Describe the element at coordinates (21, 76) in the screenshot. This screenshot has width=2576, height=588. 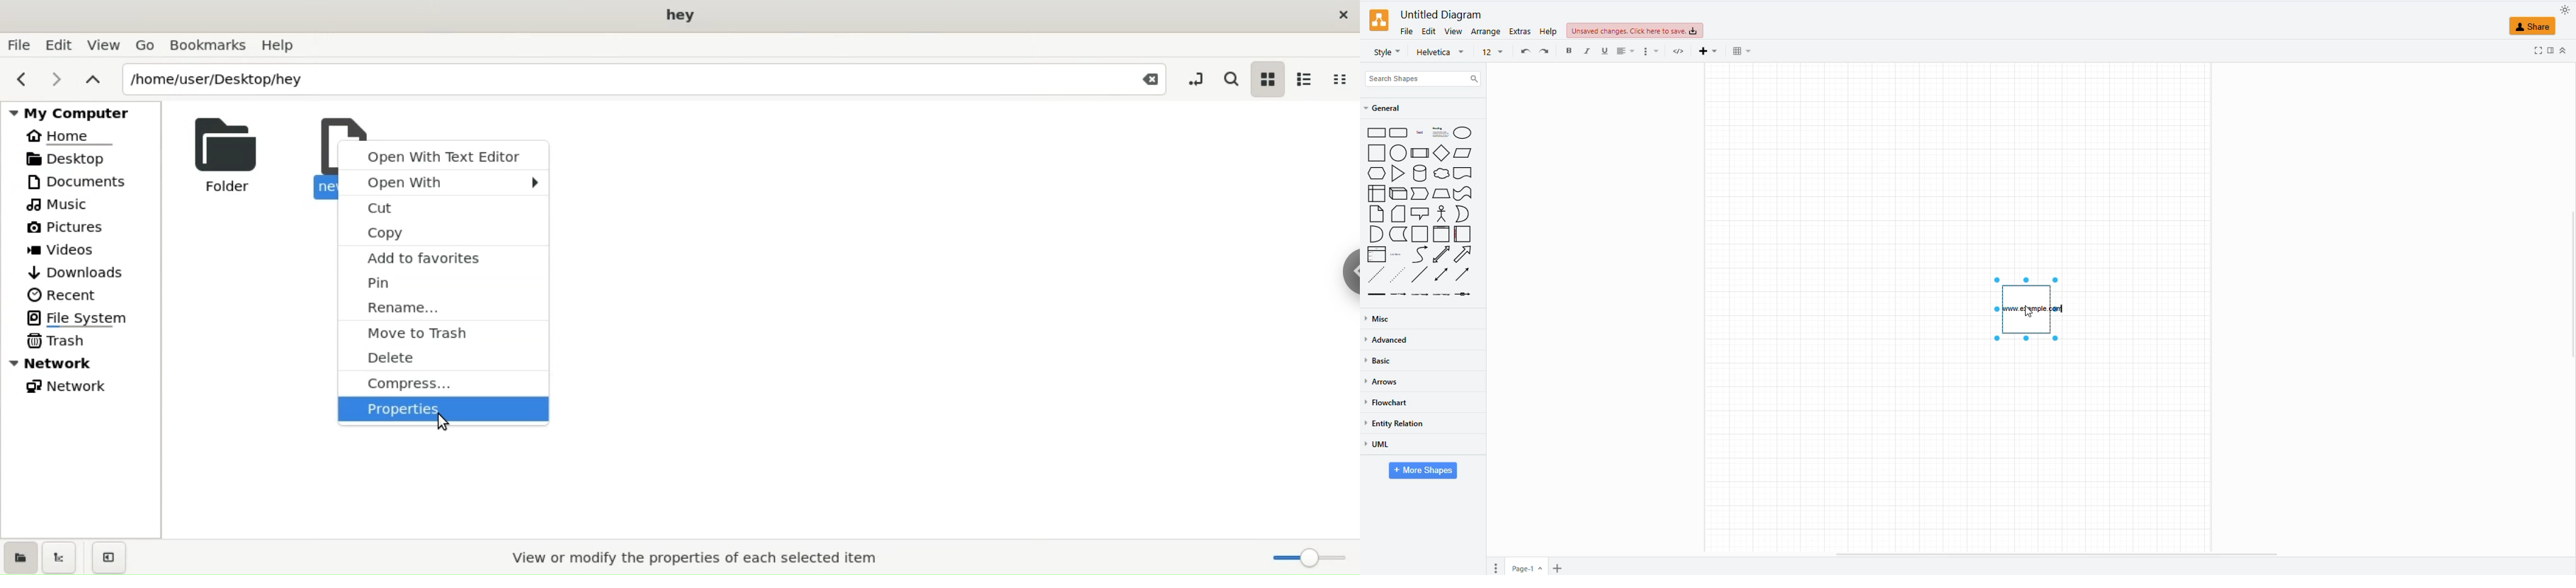
I see `previous` at that location.